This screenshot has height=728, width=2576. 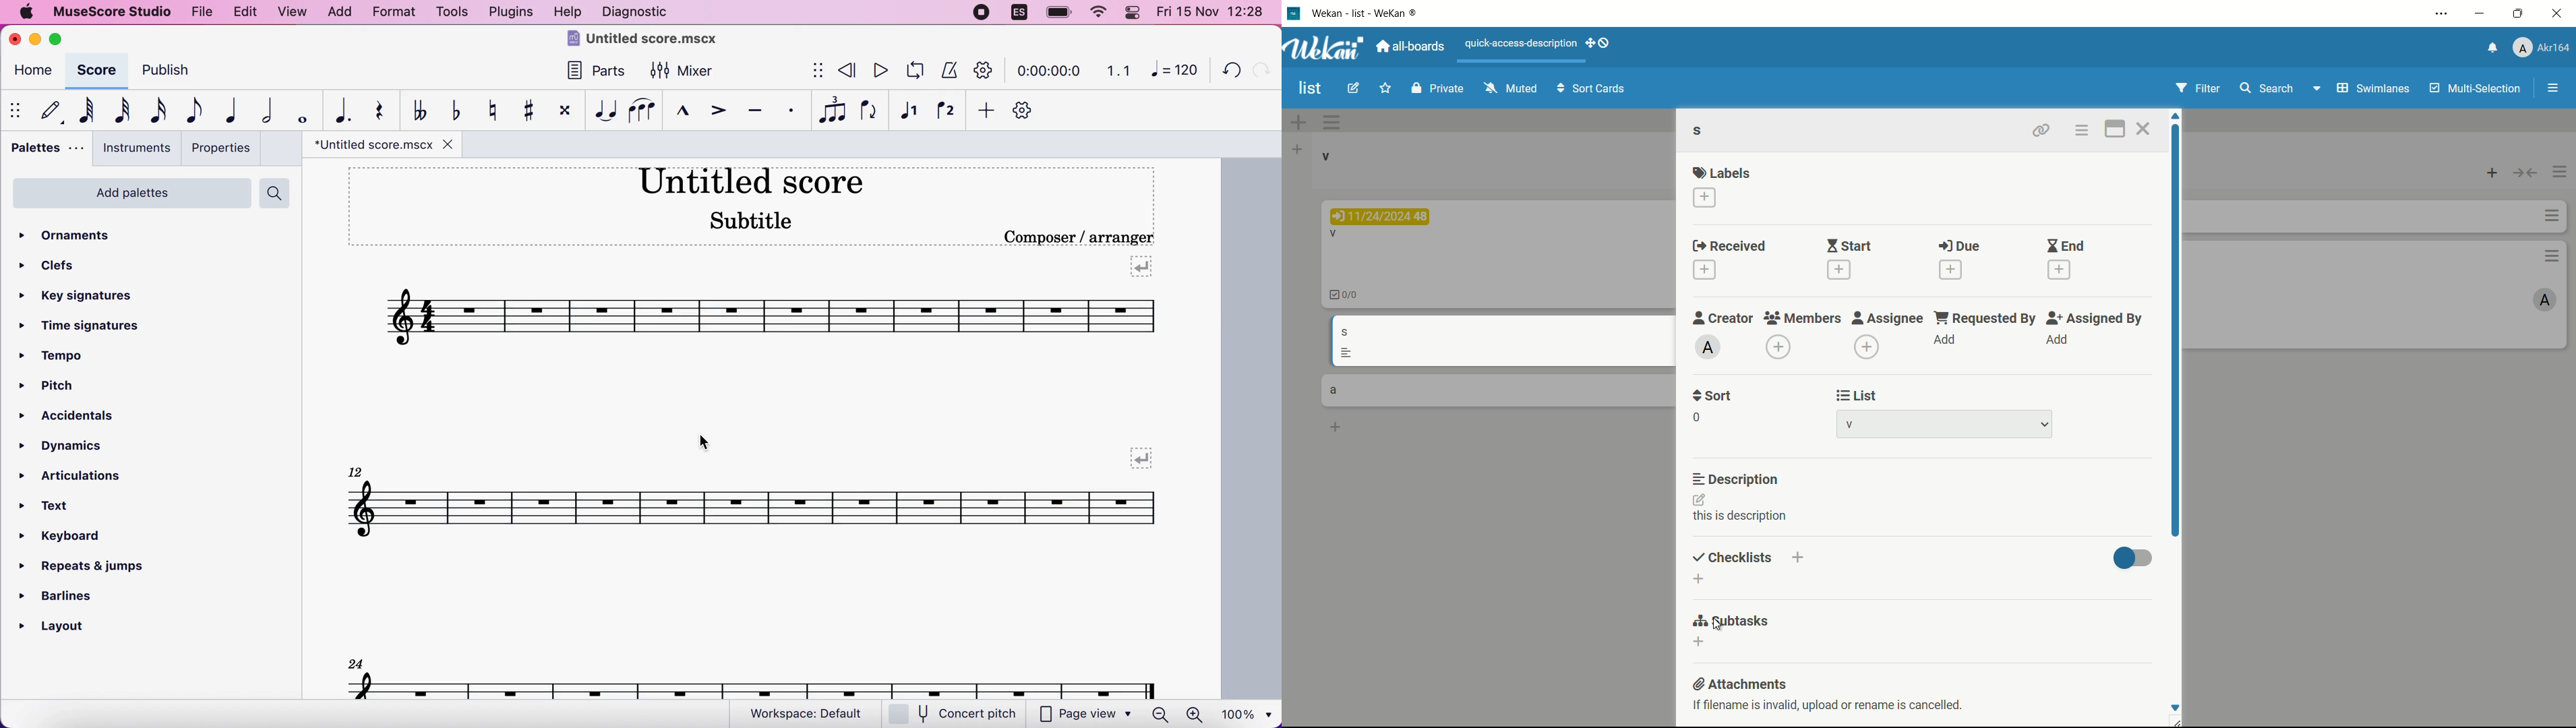 What do you see at coordinates (2116, 129) in the screenshot?
I see `maximize card` at bounding box center [2116, 129].